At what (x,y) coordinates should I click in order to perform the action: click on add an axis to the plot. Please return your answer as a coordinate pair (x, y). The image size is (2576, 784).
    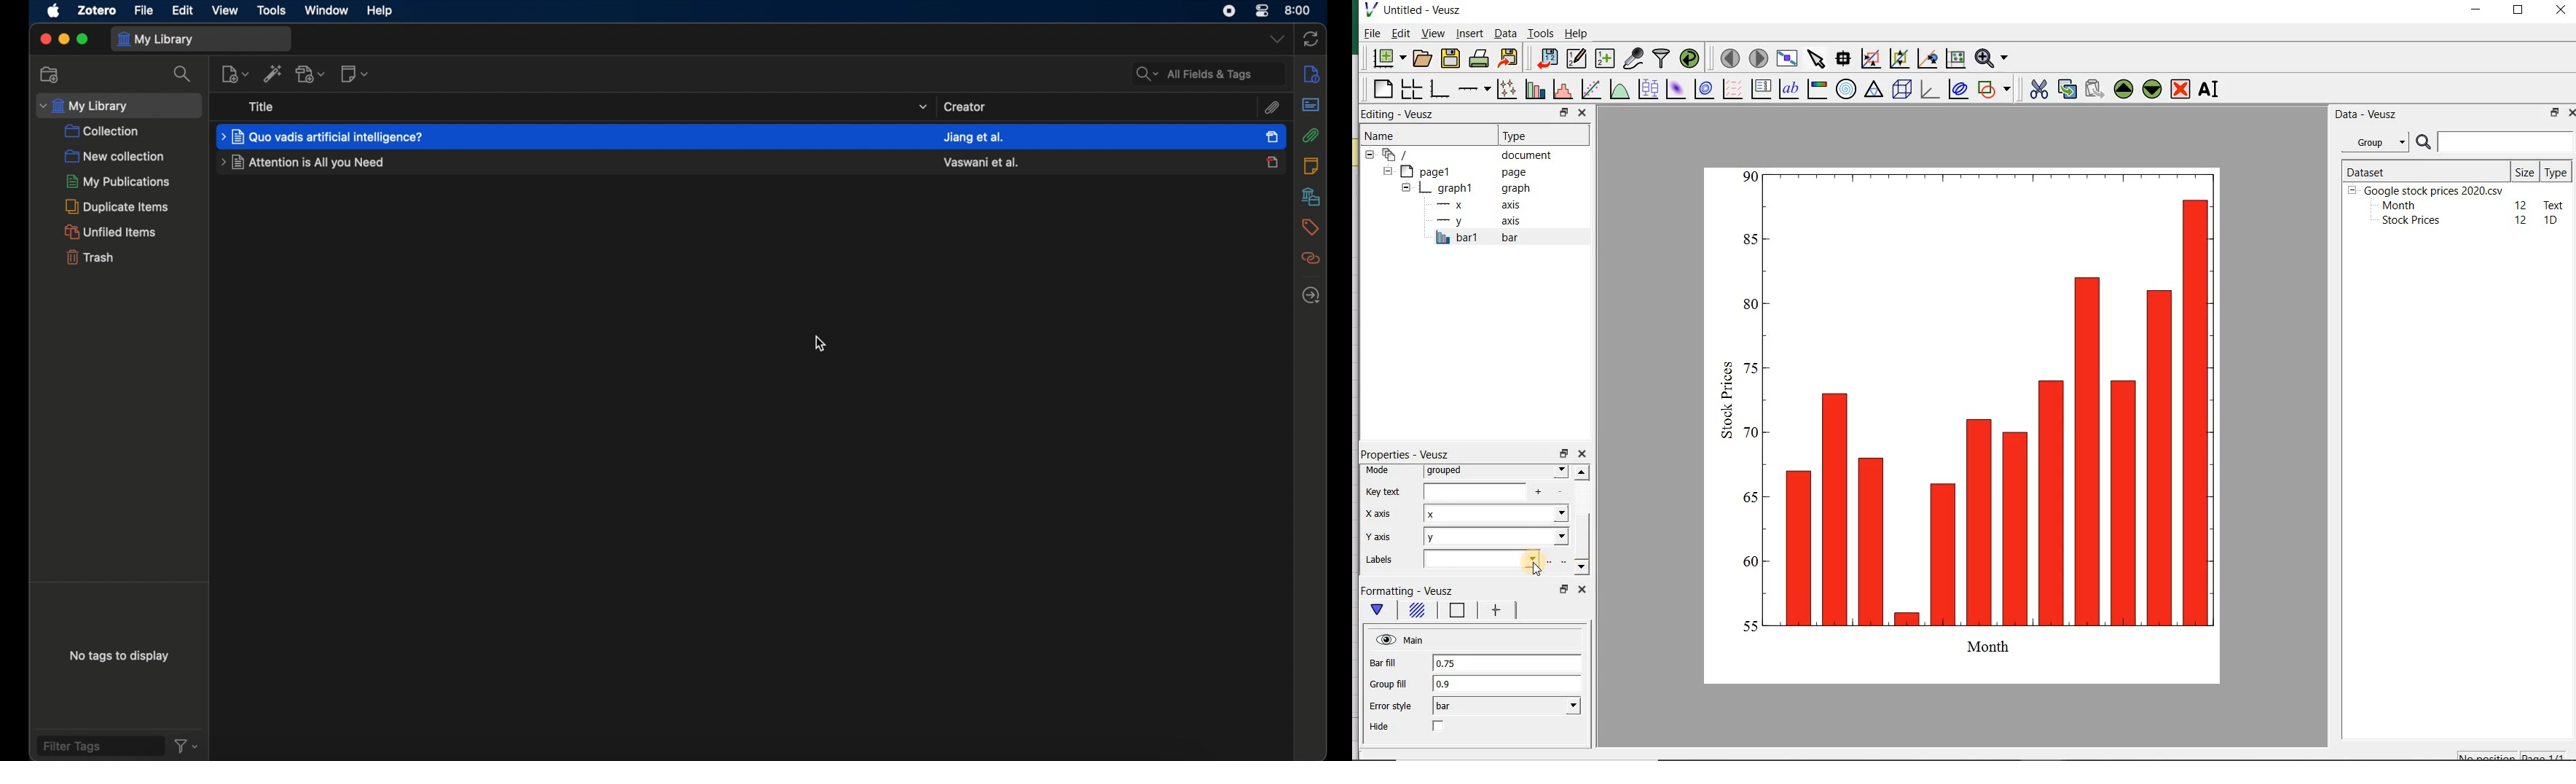
    Looking at the image, I should click on (1473, 90).